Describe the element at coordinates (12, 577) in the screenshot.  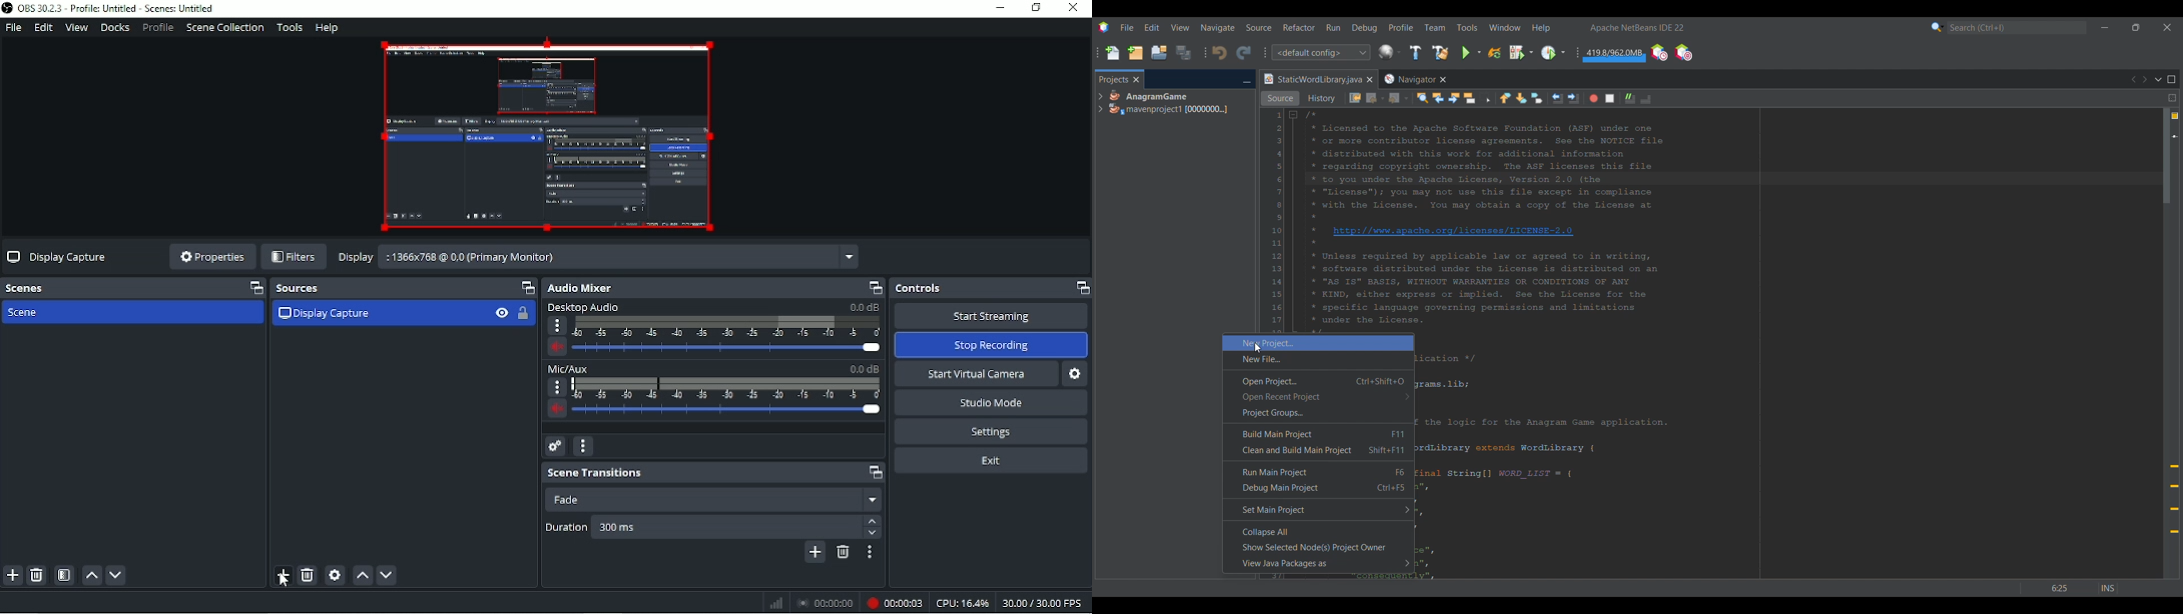
I see `Add scene` at that location.